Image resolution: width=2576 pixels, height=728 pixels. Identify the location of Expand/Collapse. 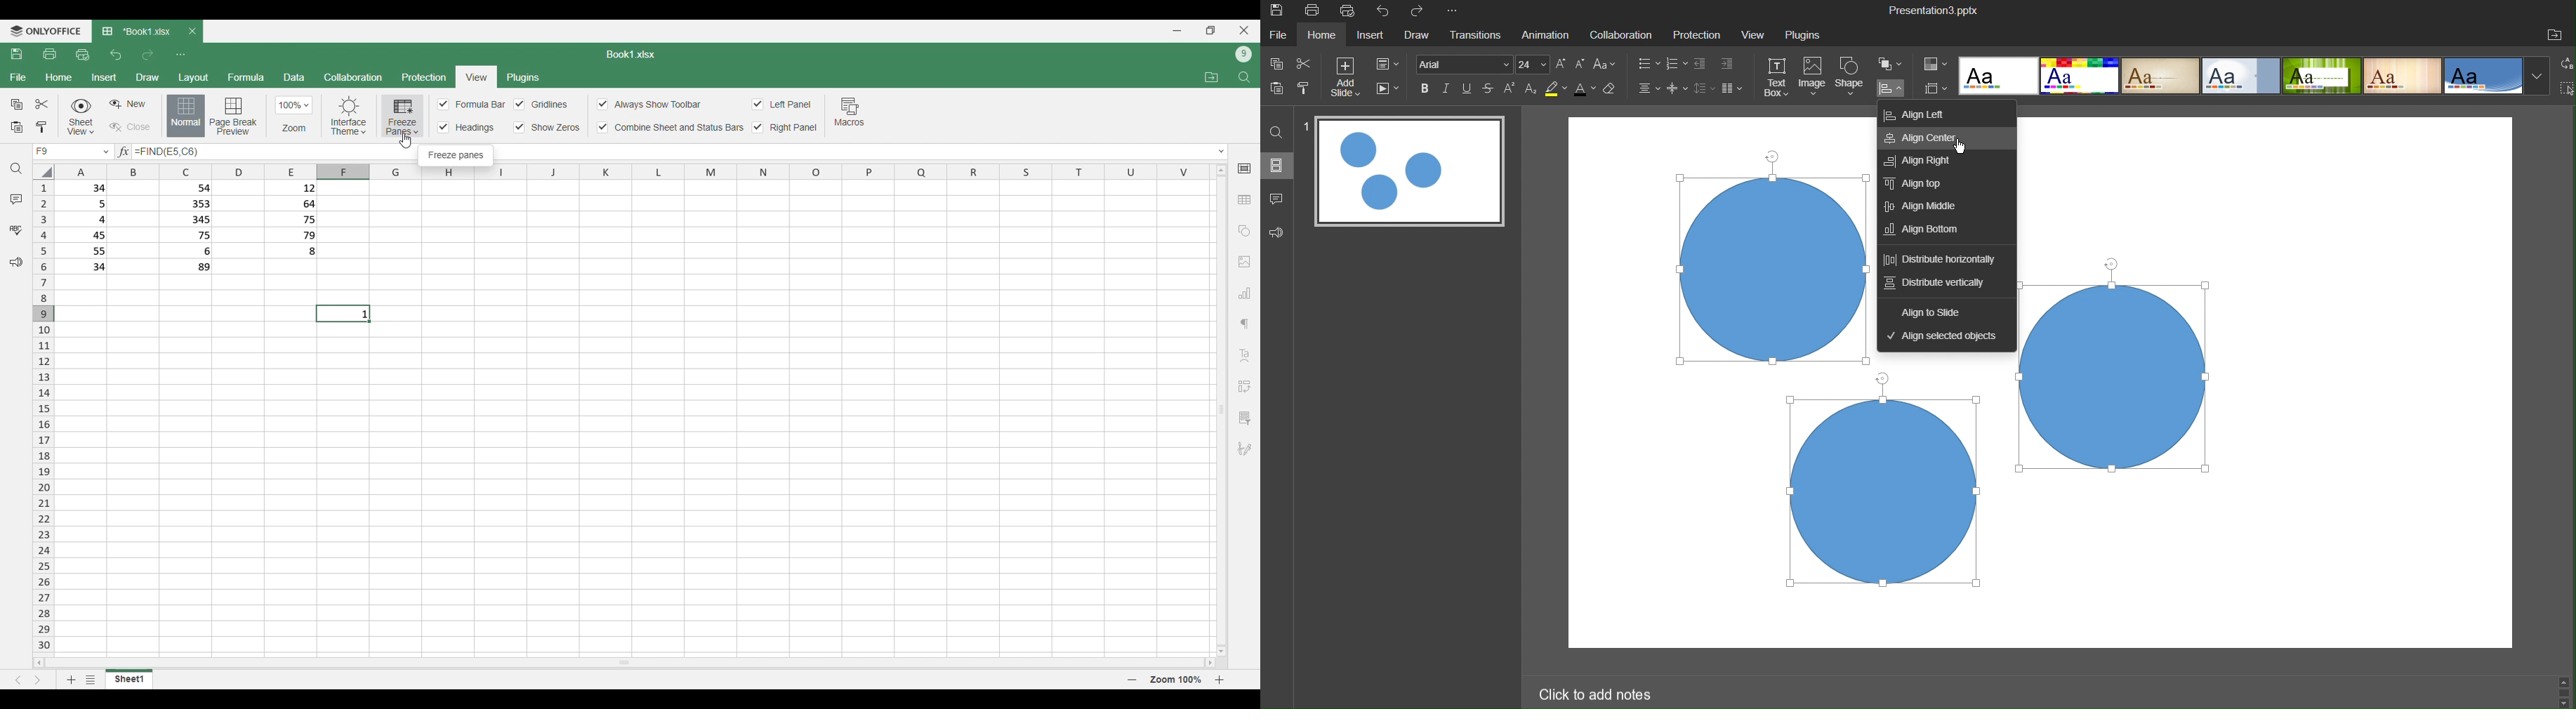
(1222, 152).